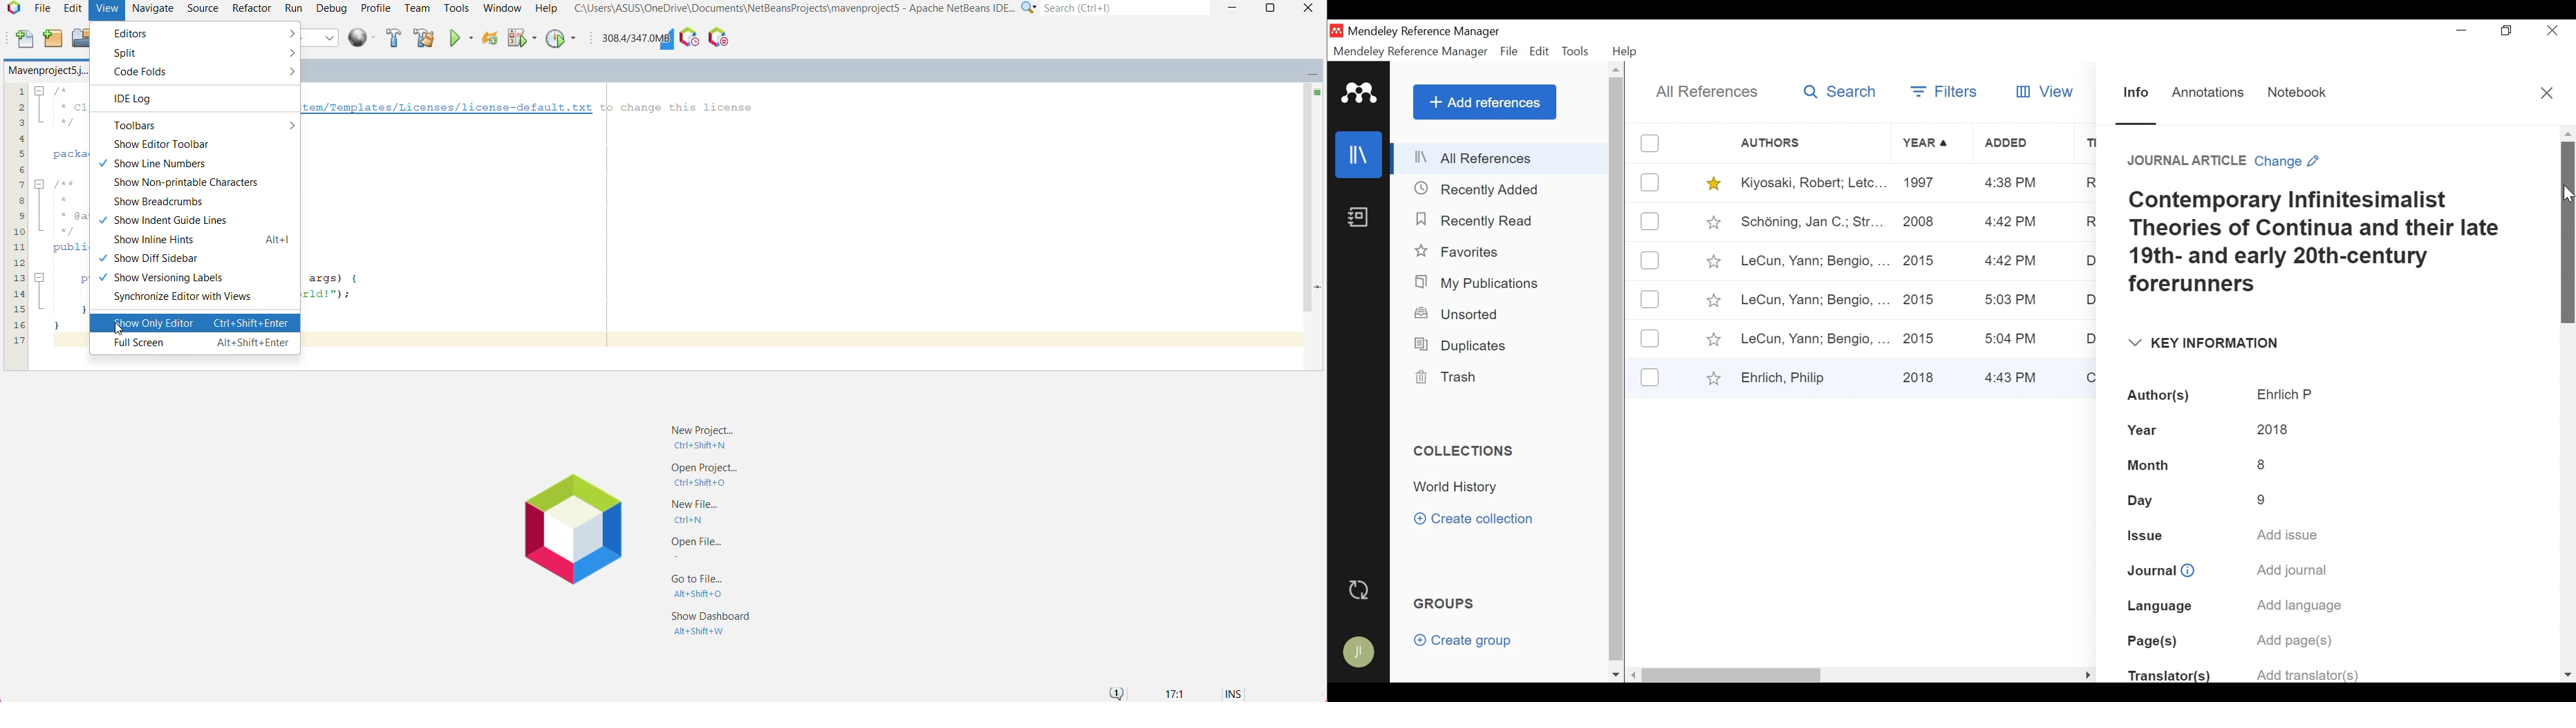  I want to click on Year, so click(2152, 431).